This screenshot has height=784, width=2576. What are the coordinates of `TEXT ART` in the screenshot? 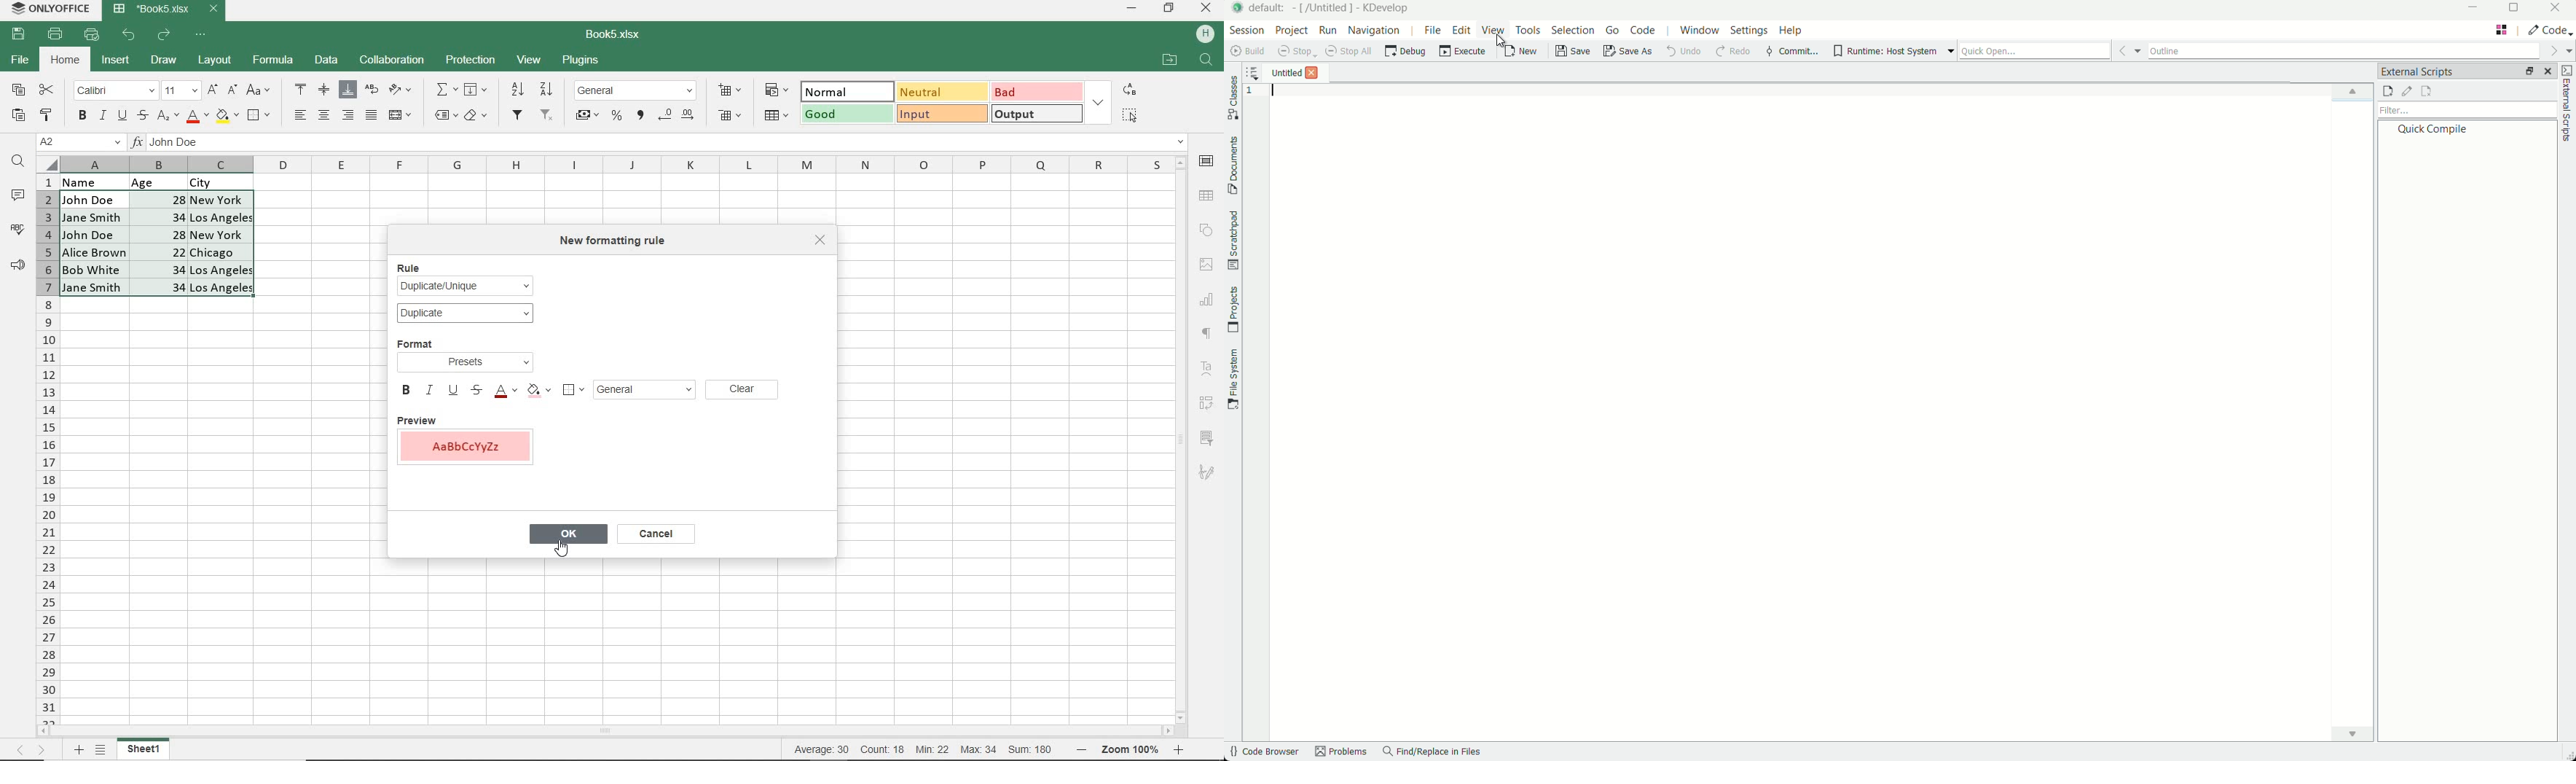 It's located at (1208, 370).